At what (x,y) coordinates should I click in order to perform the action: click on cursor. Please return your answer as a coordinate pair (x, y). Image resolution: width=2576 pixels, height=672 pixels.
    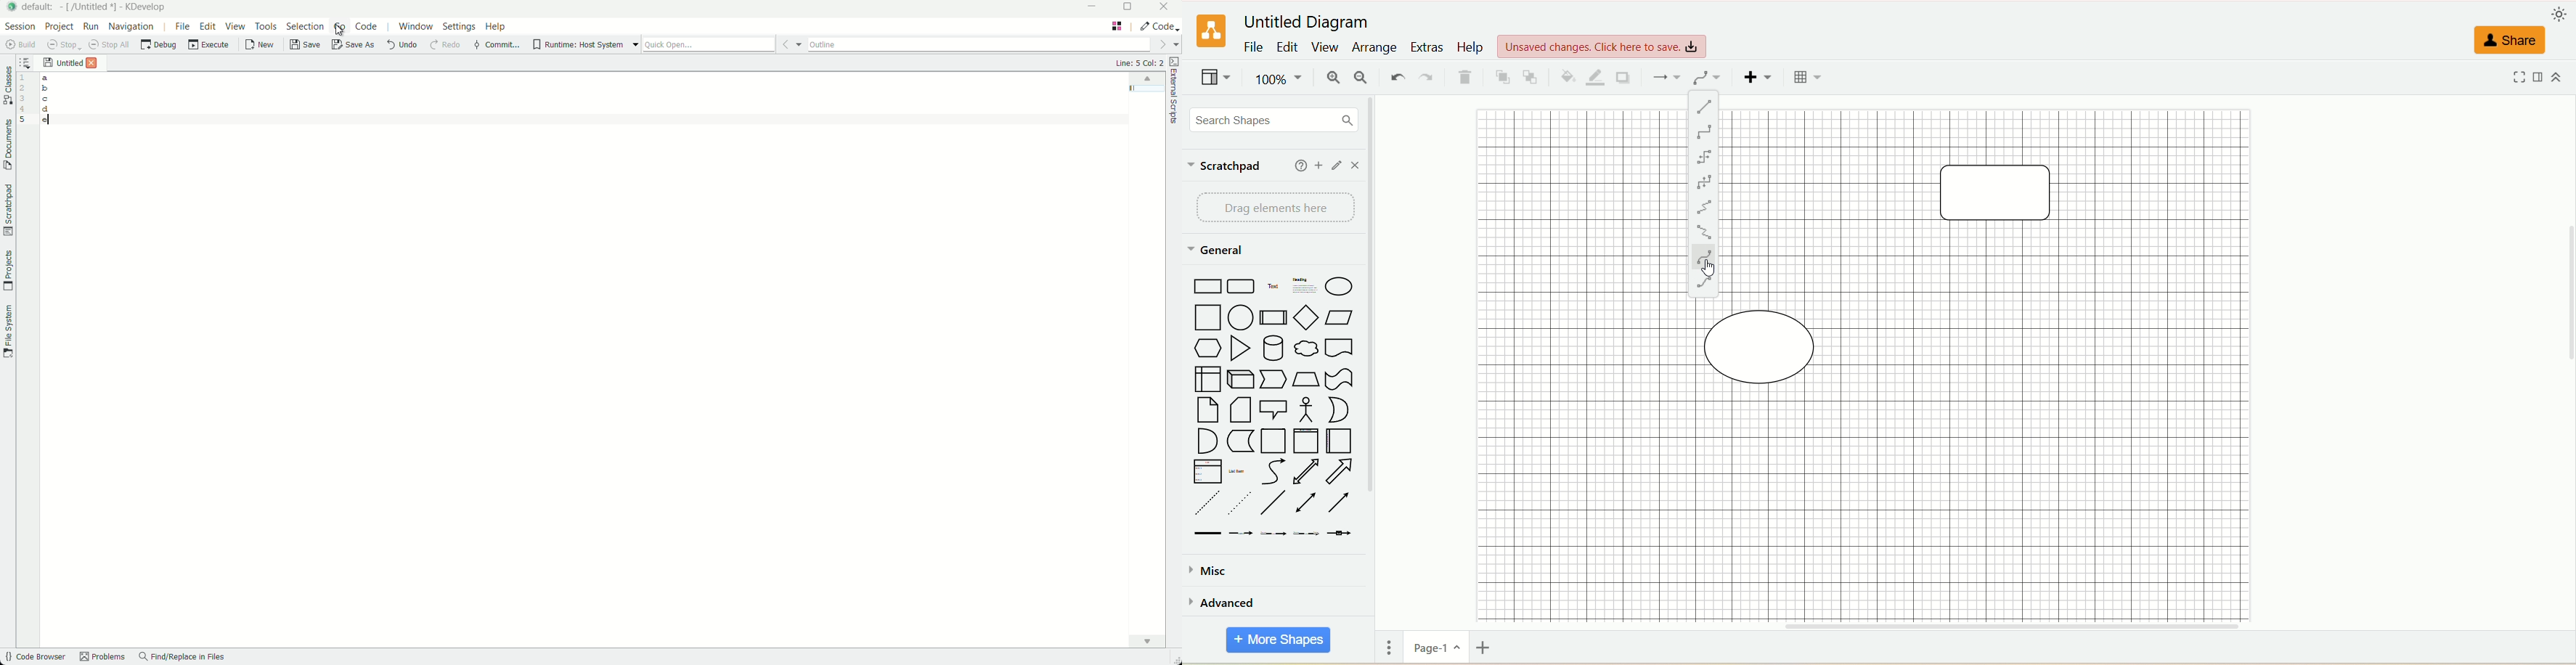
    Looking at the image, I should click on (1711, 270).